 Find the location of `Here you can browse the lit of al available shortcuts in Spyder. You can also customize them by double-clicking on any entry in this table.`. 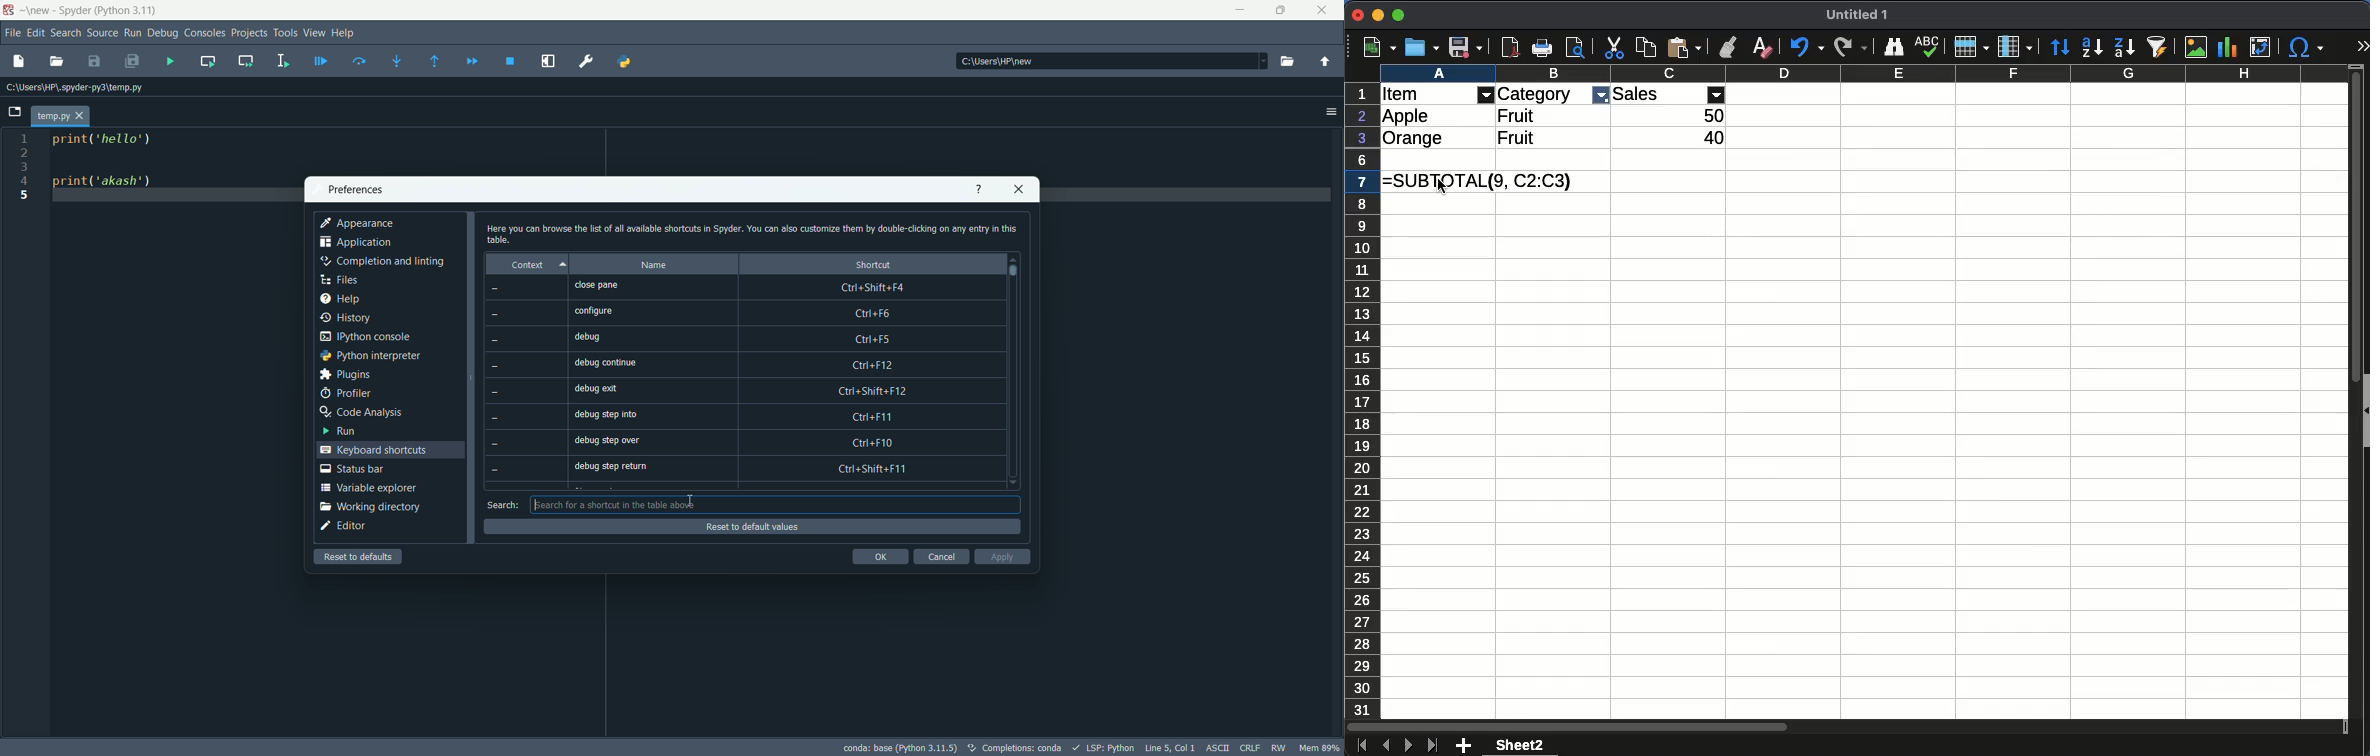

Here you can browse the lit of al available shortcuts in Spyder. You can also customize them by double-clicking on any entry in this table. is located at coordinates (752, 232).